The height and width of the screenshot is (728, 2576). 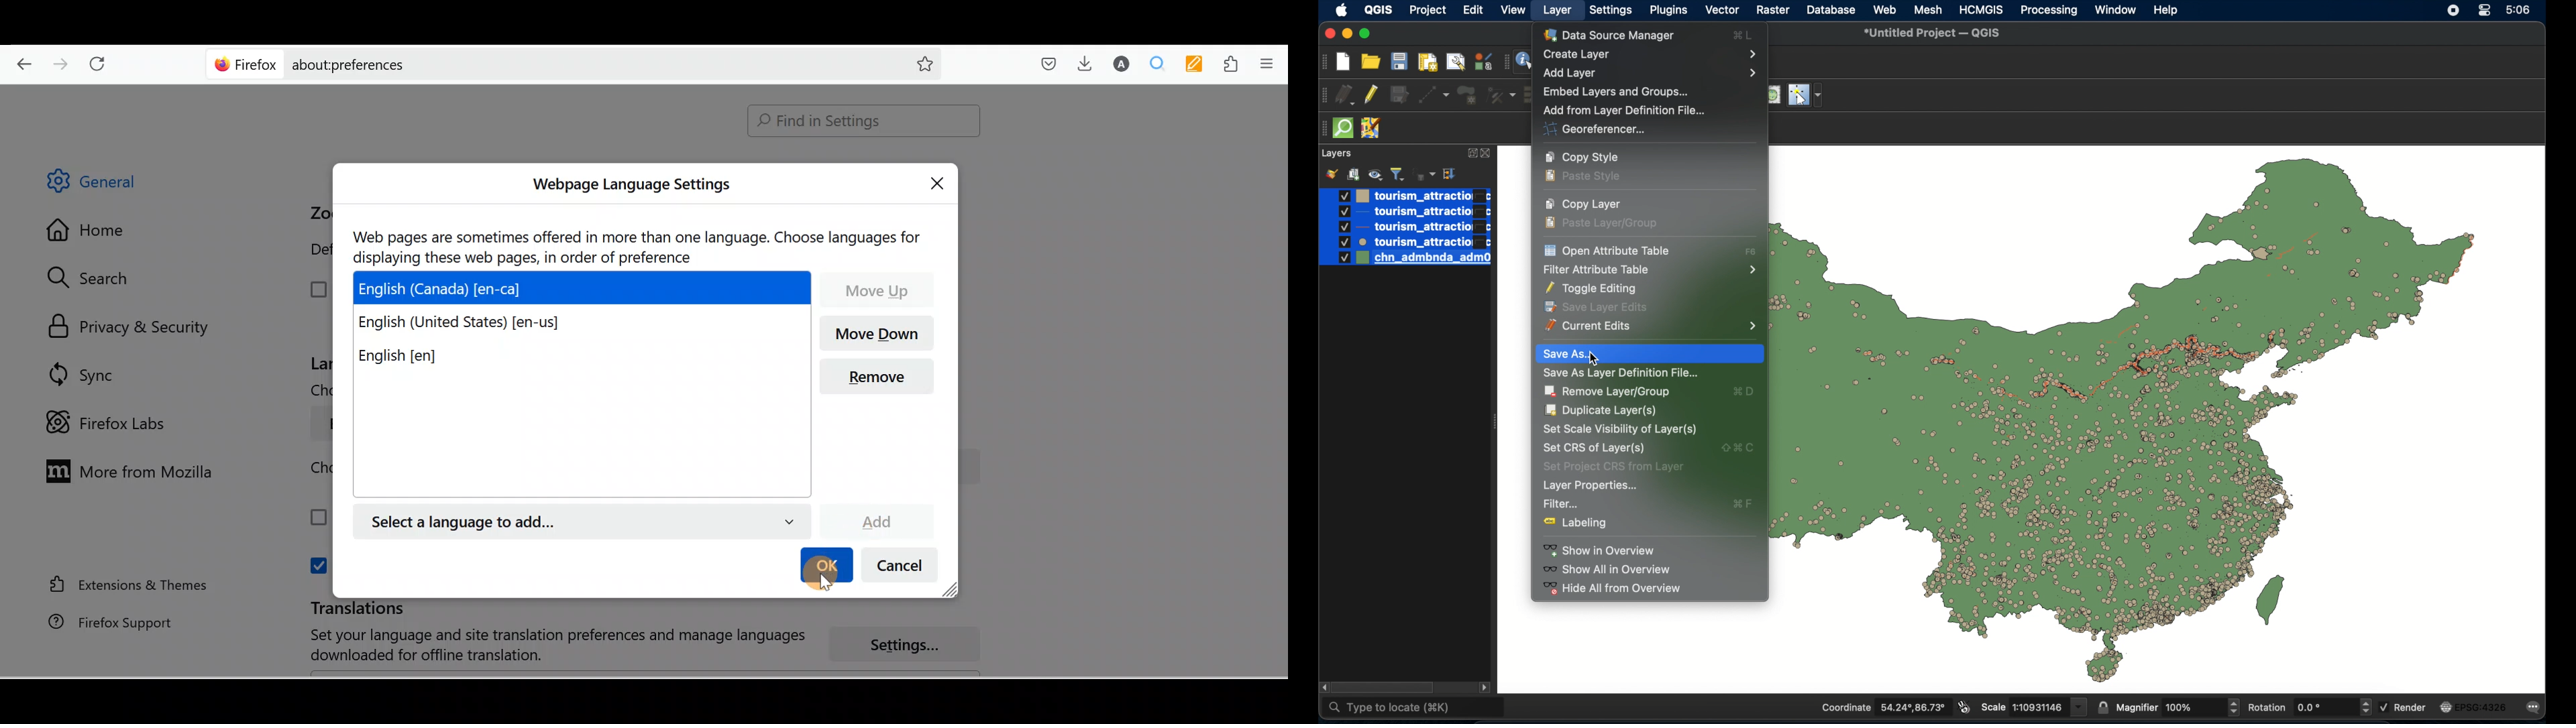 What do you see at coordinates (1449, 174) in the screenshot?
I see `collapse all` at bounding box center [1449, 174].